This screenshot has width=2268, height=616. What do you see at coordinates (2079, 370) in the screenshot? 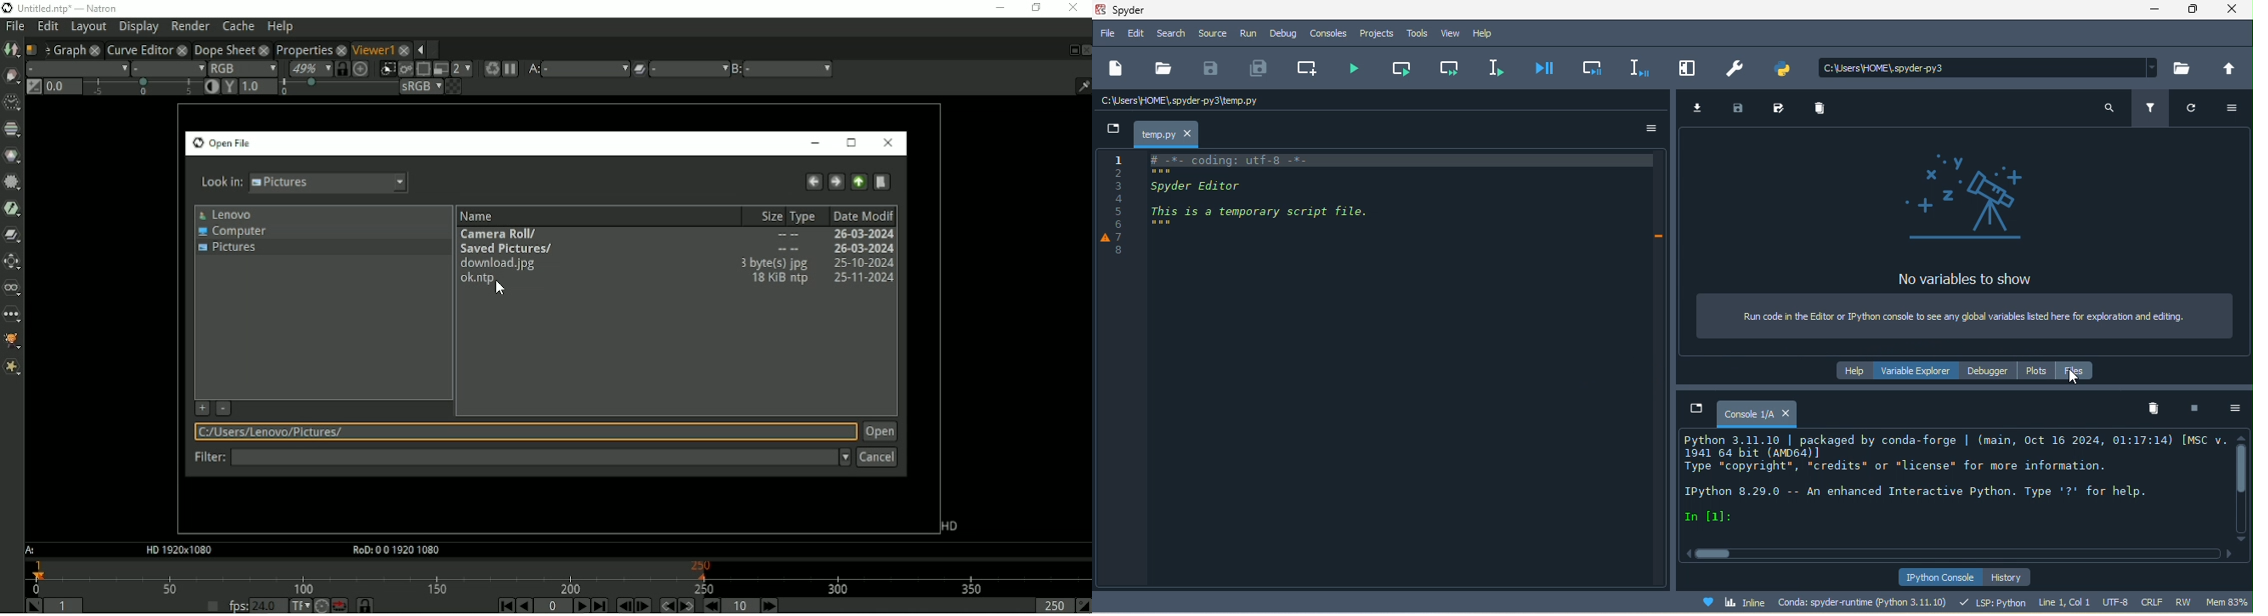
I see `file` at bounding box center [2079, 370].